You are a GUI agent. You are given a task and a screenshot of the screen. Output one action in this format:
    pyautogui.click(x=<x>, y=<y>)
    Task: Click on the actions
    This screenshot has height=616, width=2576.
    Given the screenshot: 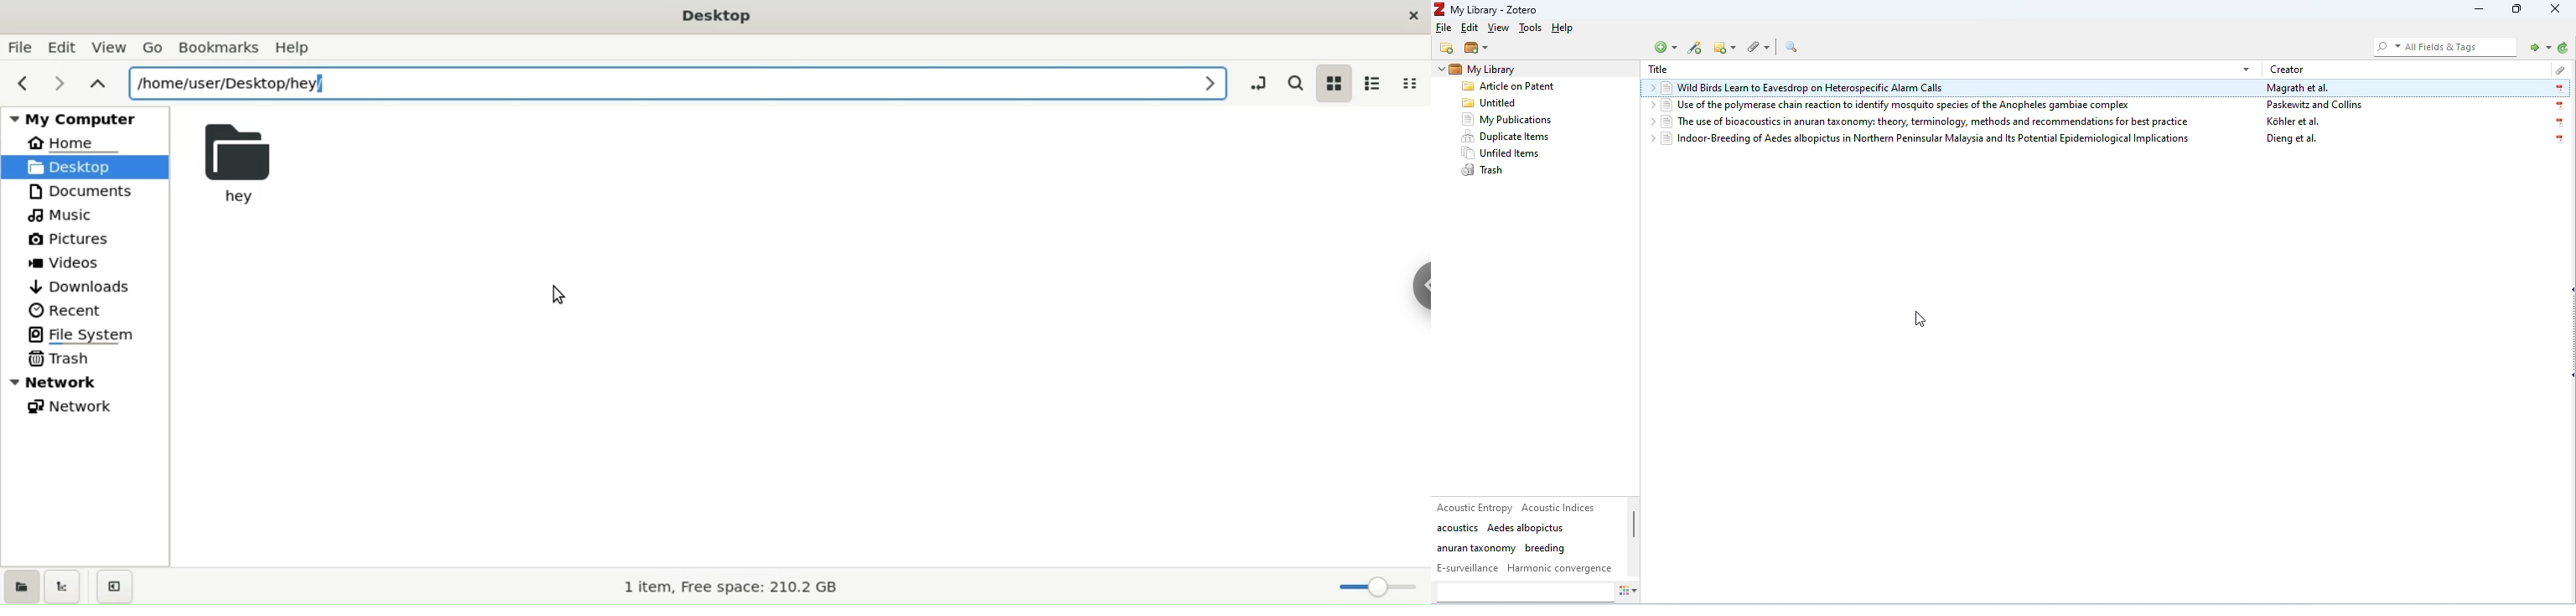 What is the action you would take?
    pyautogui.click(x=1635, y=592)
    